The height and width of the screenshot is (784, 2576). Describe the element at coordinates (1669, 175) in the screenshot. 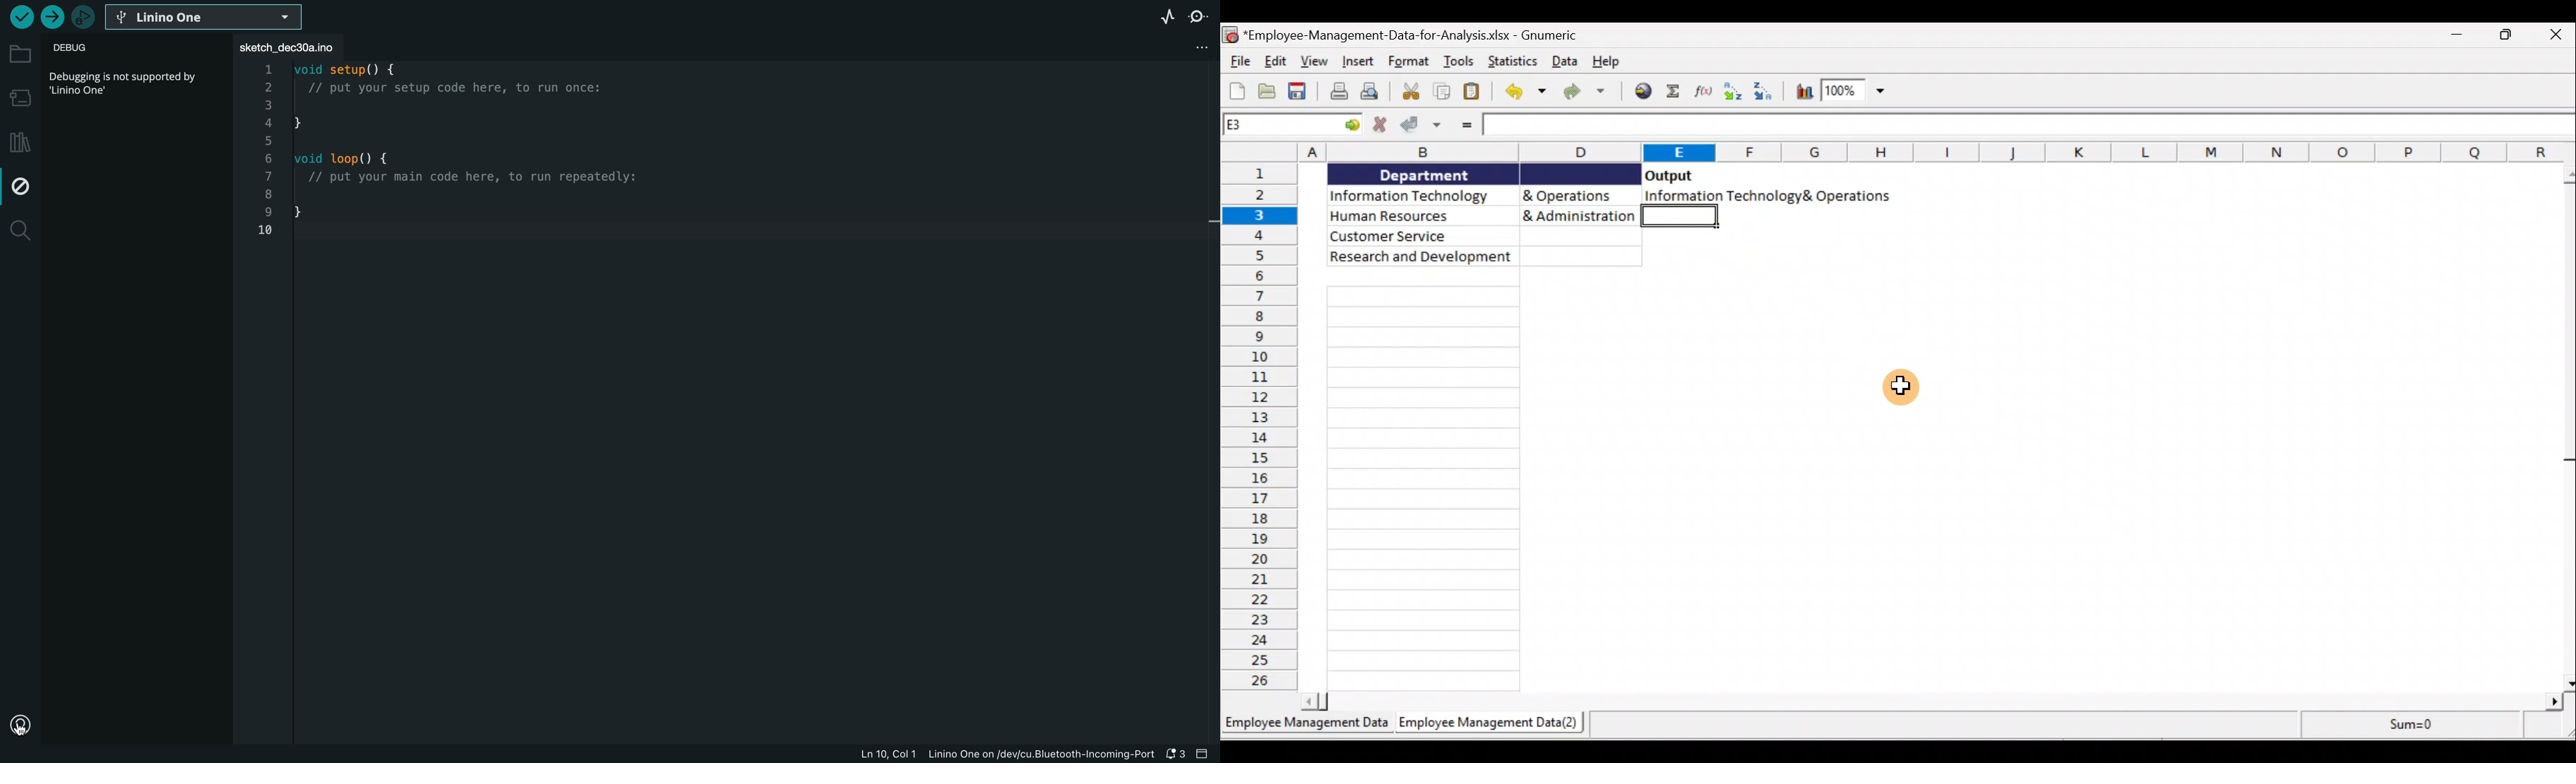

I see `output` at that location.